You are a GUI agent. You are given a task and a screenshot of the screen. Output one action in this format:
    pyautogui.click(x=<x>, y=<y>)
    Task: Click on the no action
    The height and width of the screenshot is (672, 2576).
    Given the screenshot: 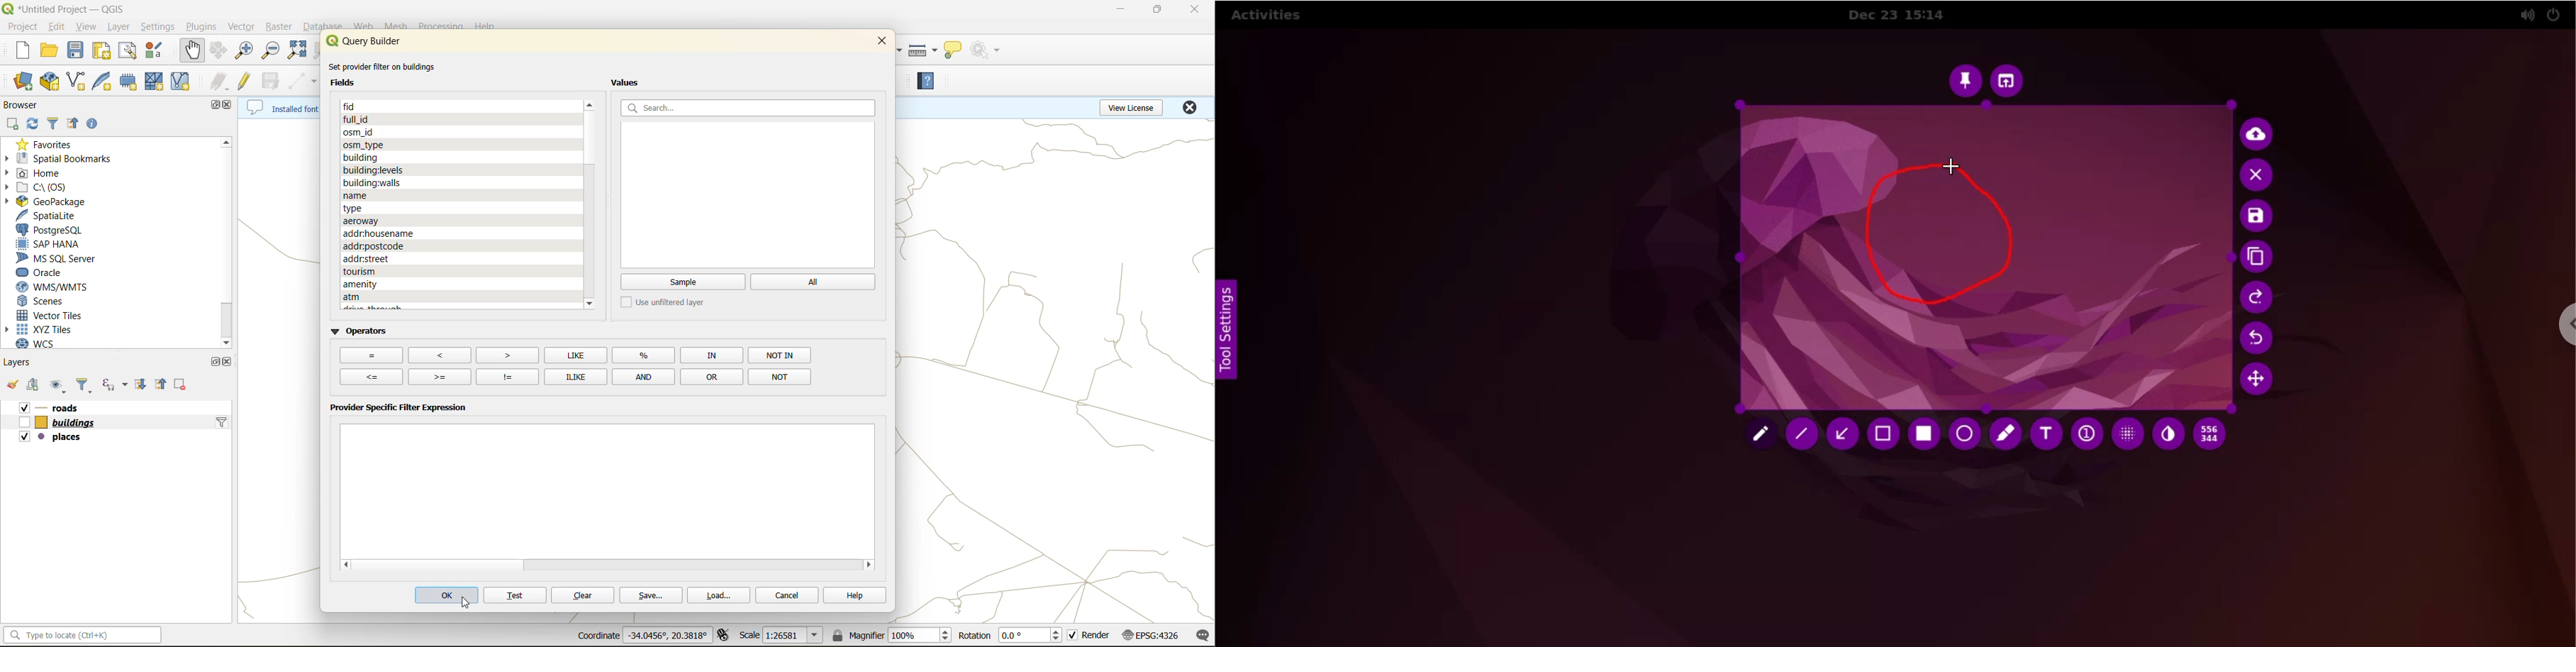 What is the action you would take?
    pyautogui.click(x=989, y=51)
    